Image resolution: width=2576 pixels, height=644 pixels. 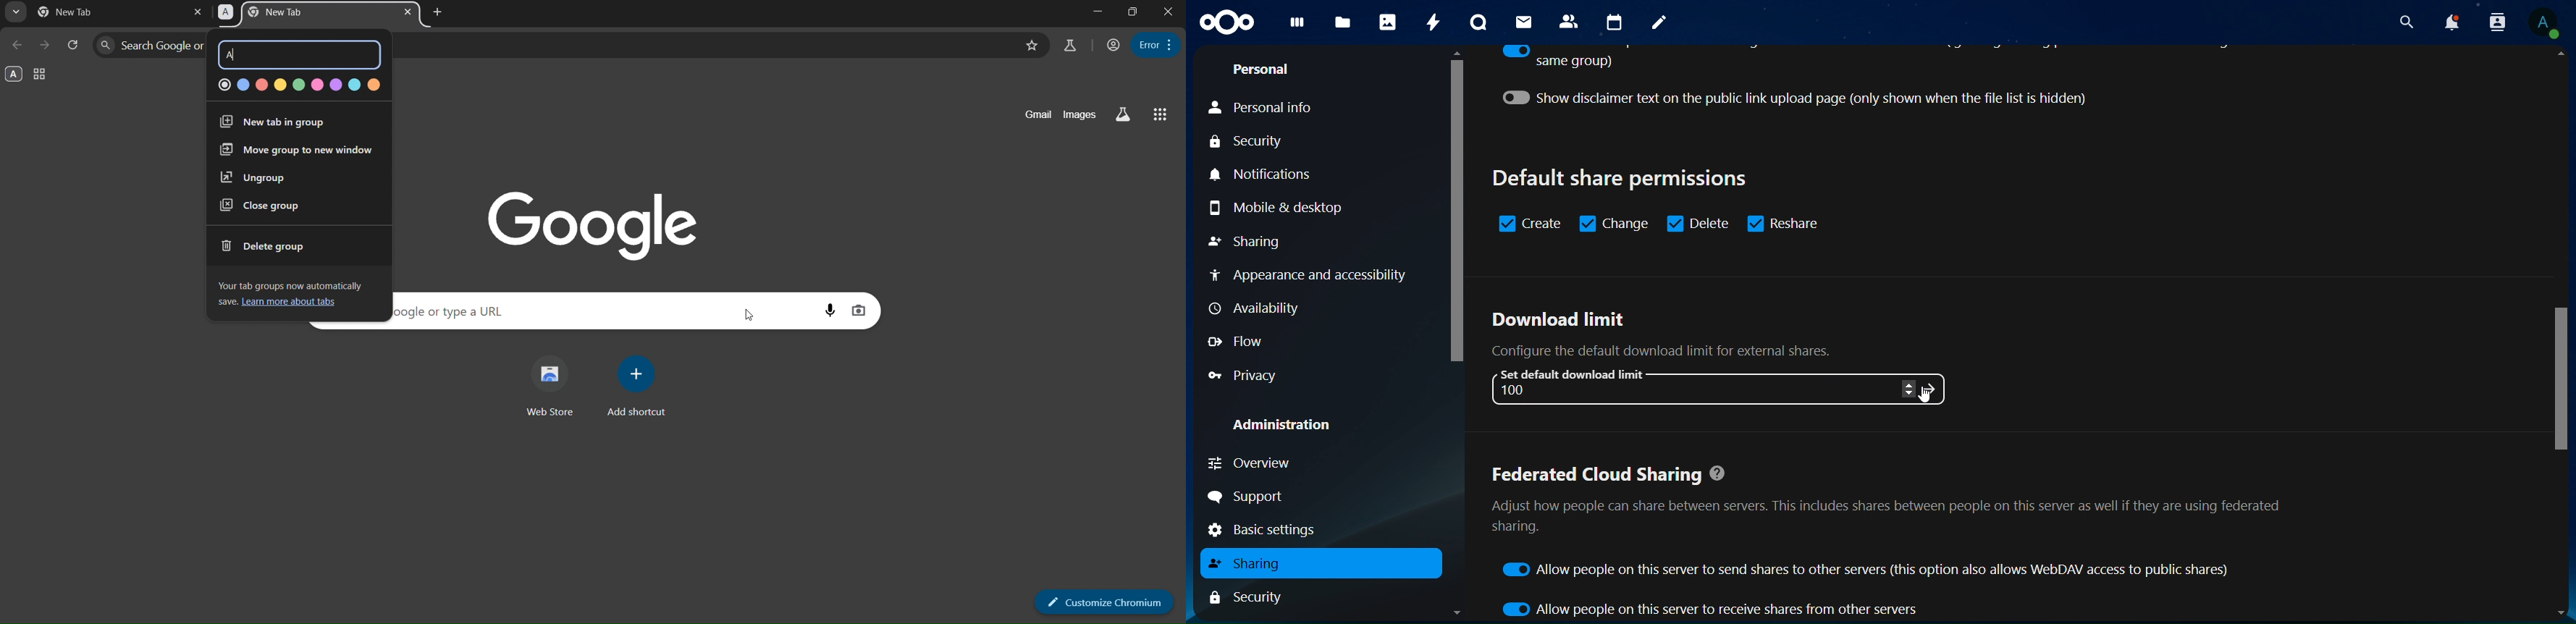 What do you see at coordinates (1274, 208) in the screenshot?
I see `mobile & desktop` at bounding box center [1274, 208].